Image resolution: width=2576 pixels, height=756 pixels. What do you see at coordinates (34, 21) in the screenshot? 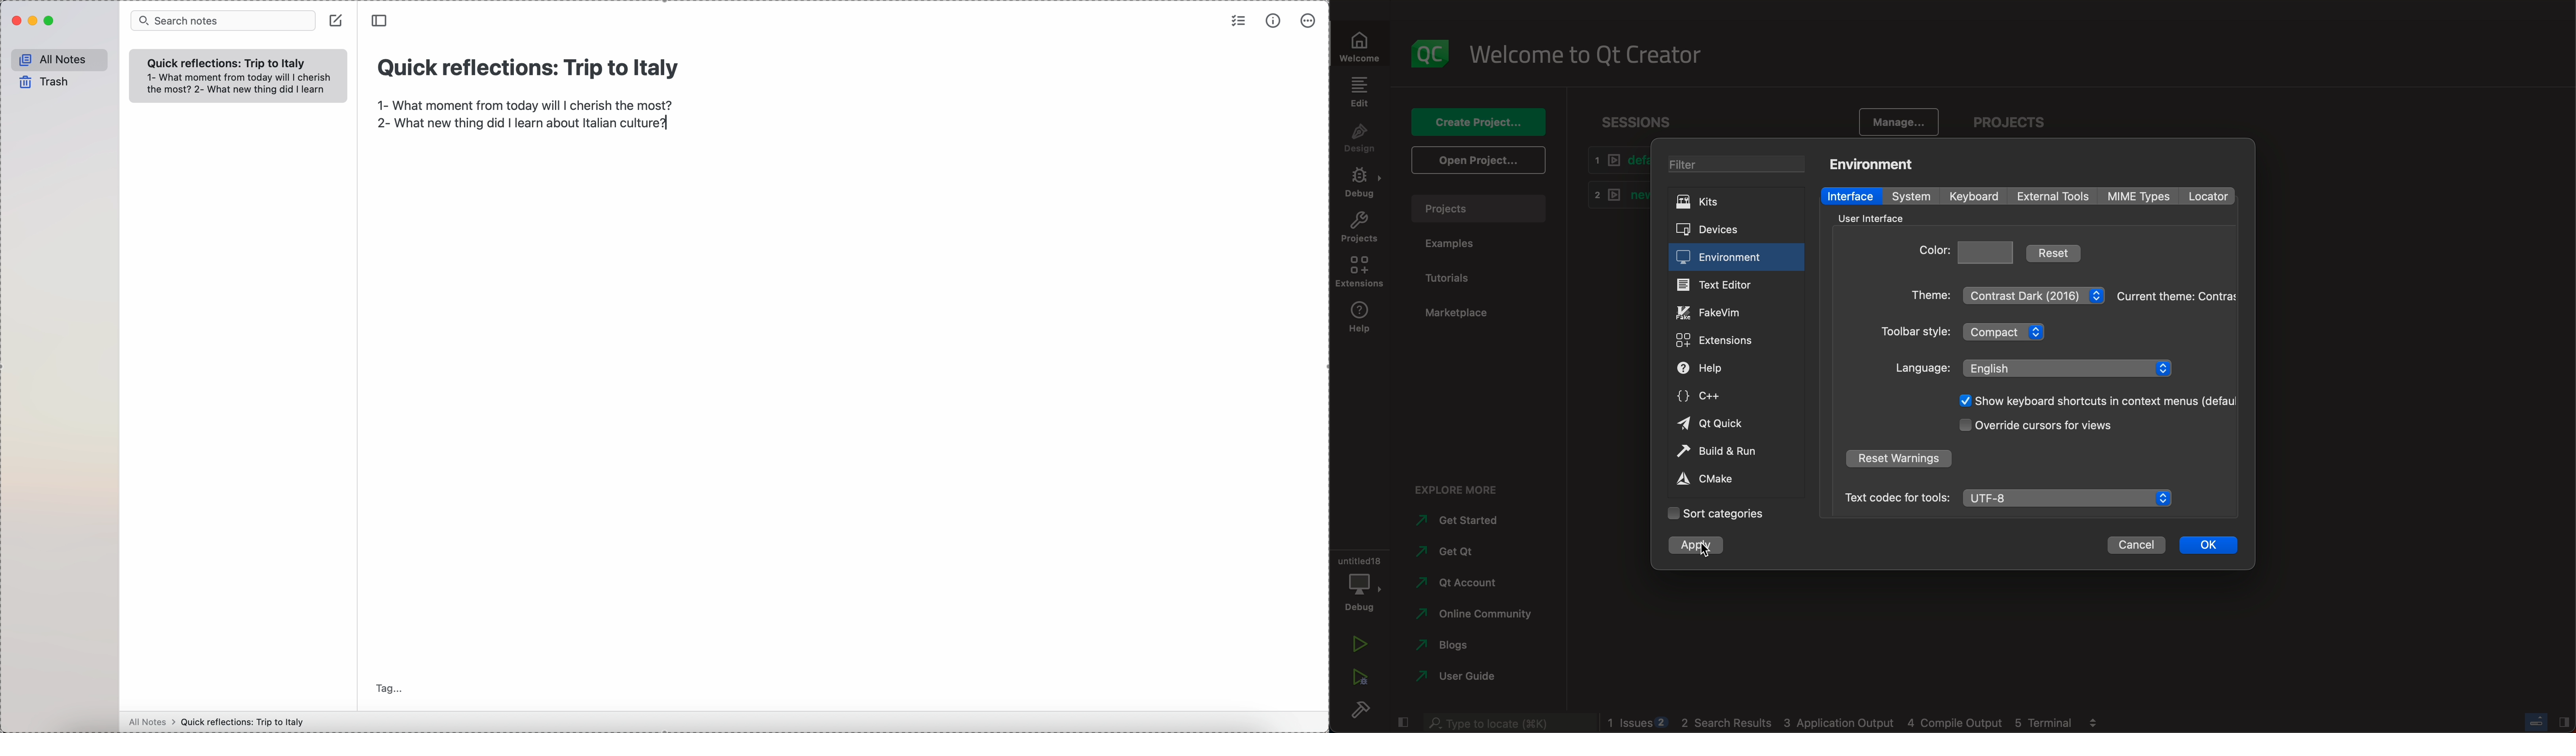
I see `minimize` at bounding box center [34, 21].